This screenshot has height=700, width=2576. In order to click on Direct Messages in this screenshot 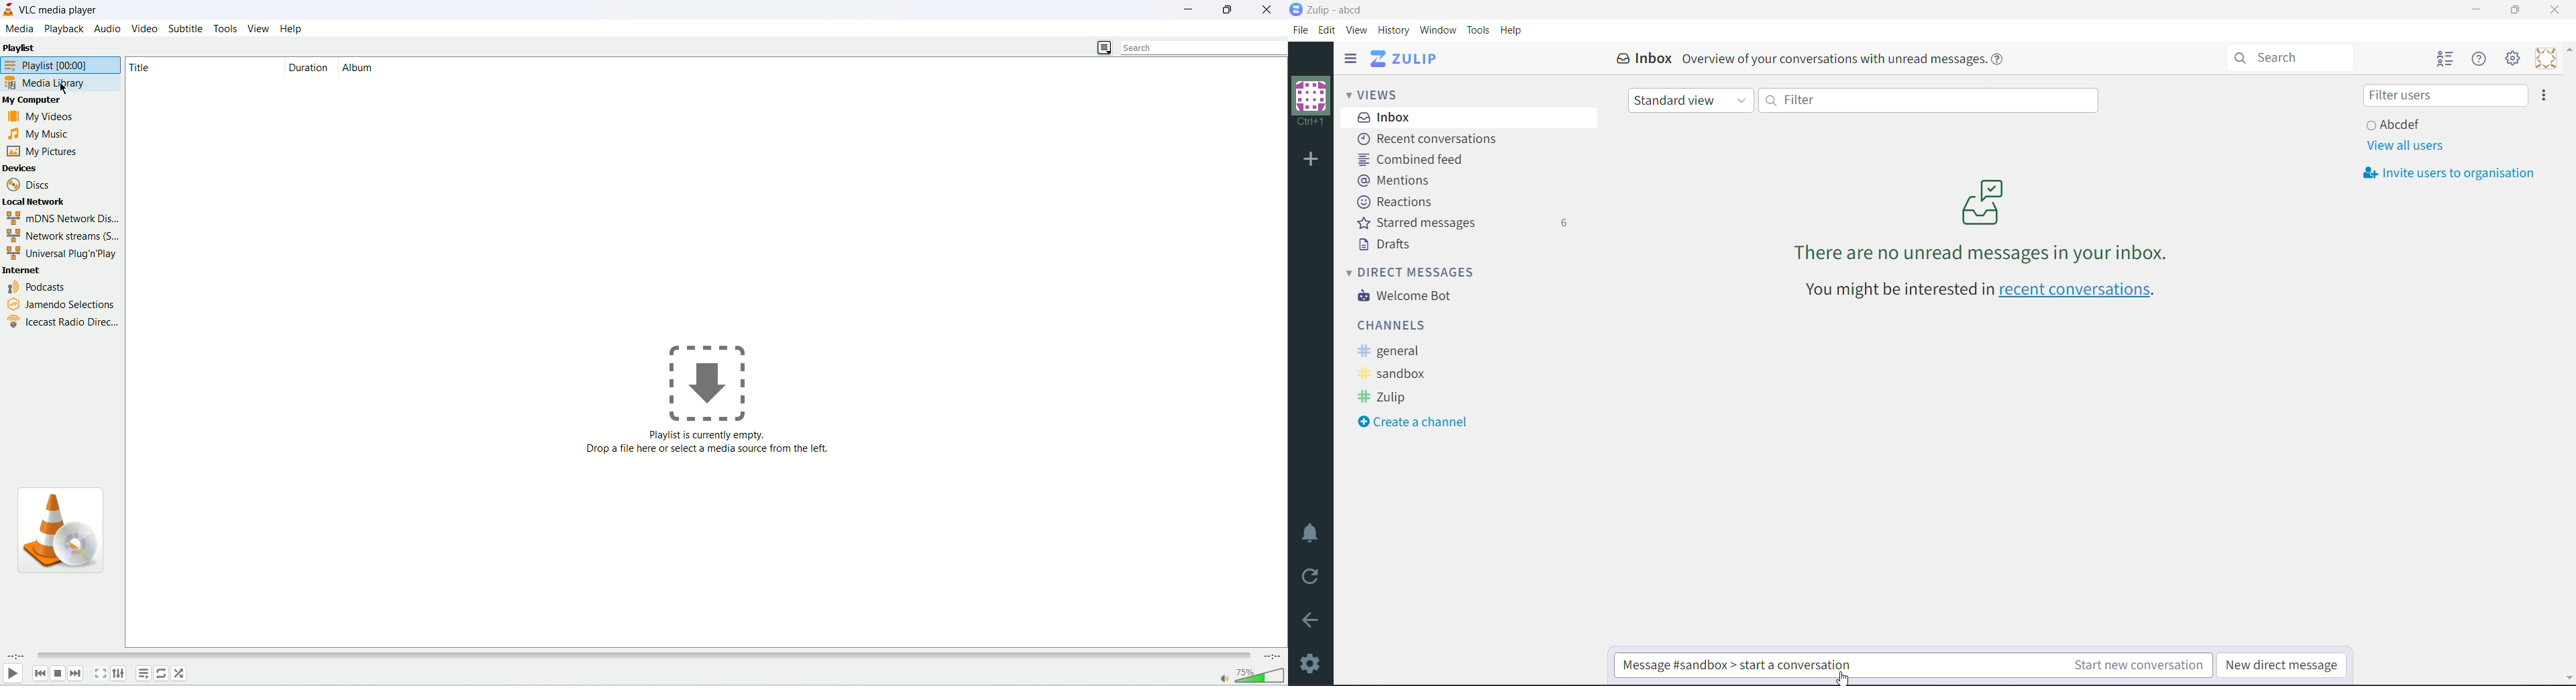, I will do `click(1419, 271)`.